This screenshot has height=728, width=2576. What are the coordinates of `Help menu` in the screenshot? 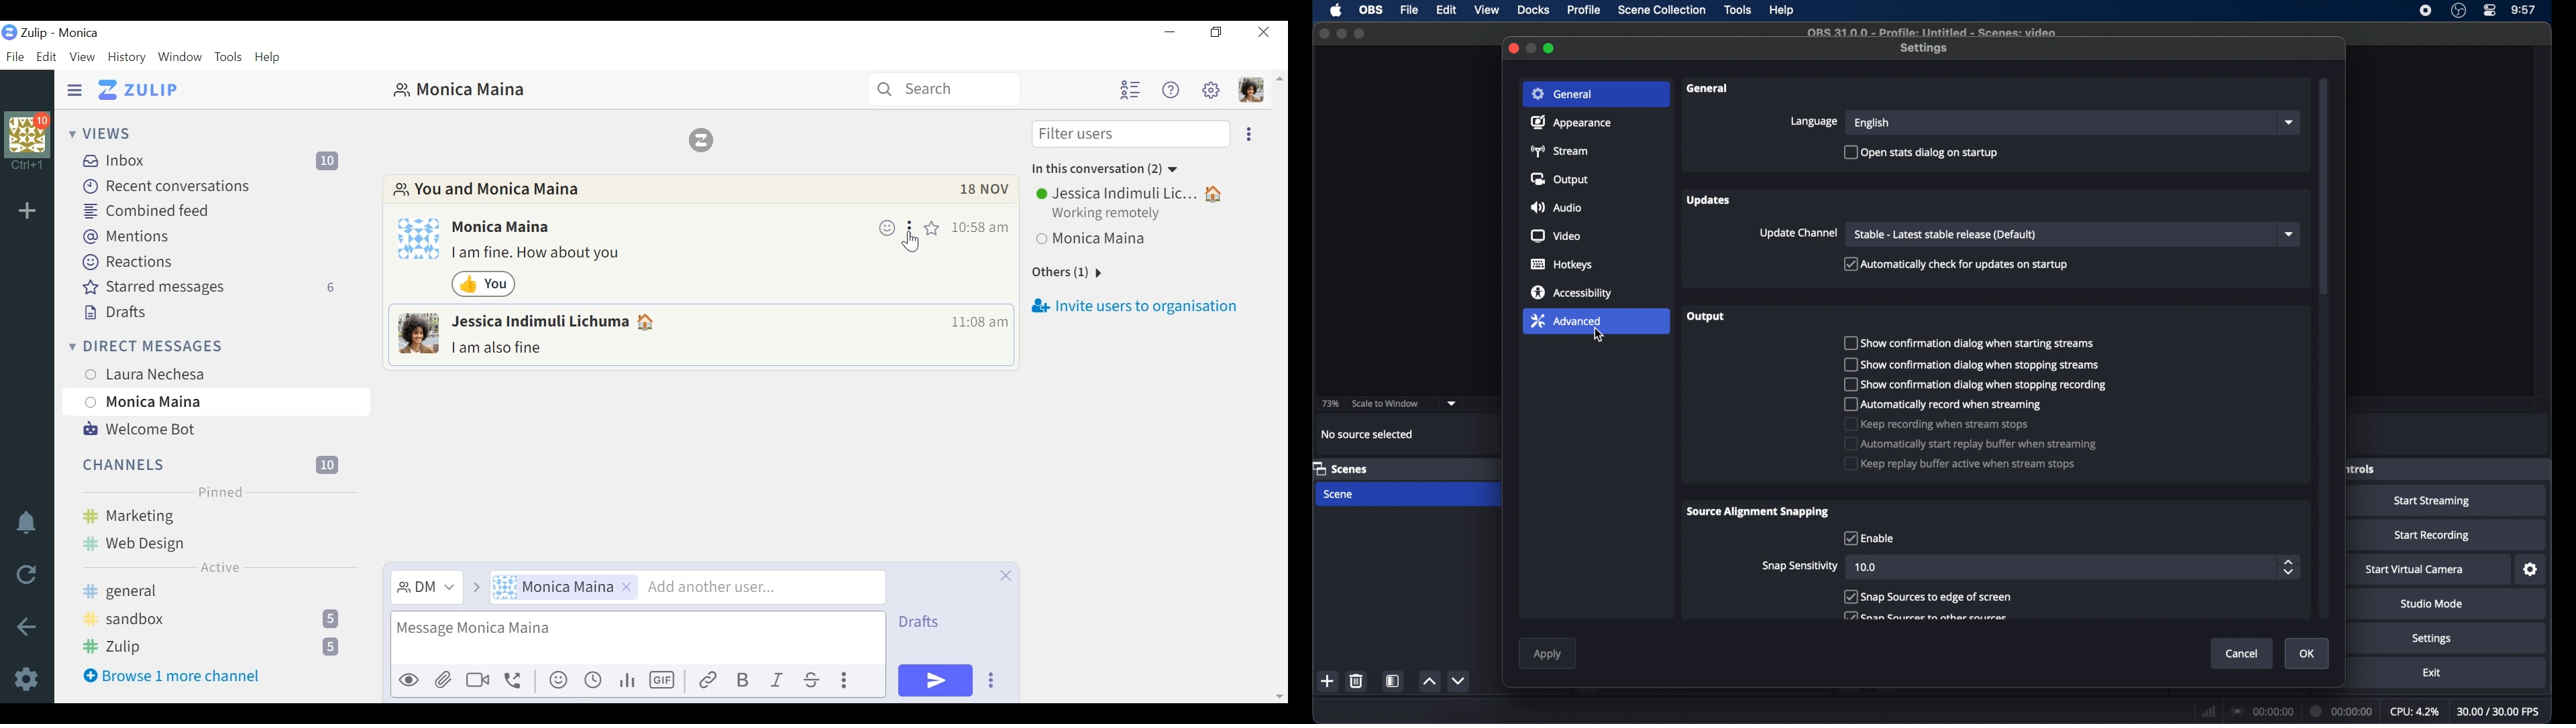 It's located at (1171, 91).